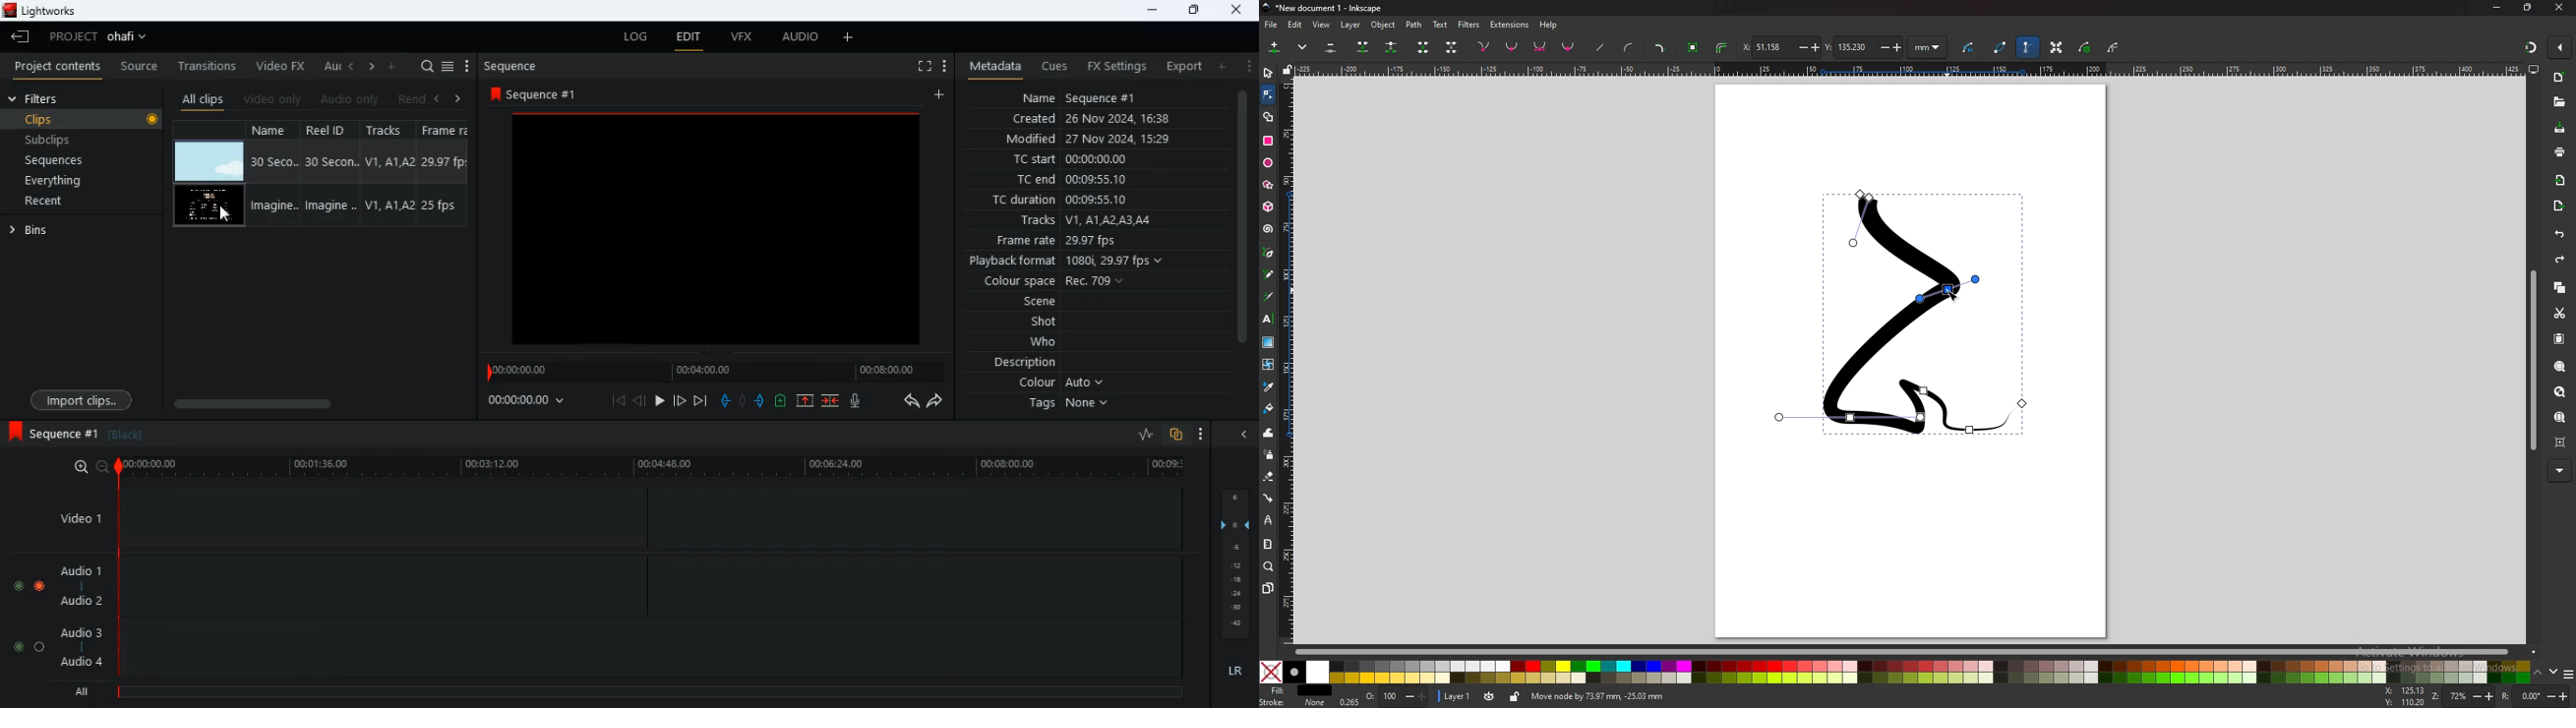 This screenshot has height=728, width=2576. What do you see at coordinates (1139, 435) in the screenshot?
I see `rate` at bounding box center [1139, 435].